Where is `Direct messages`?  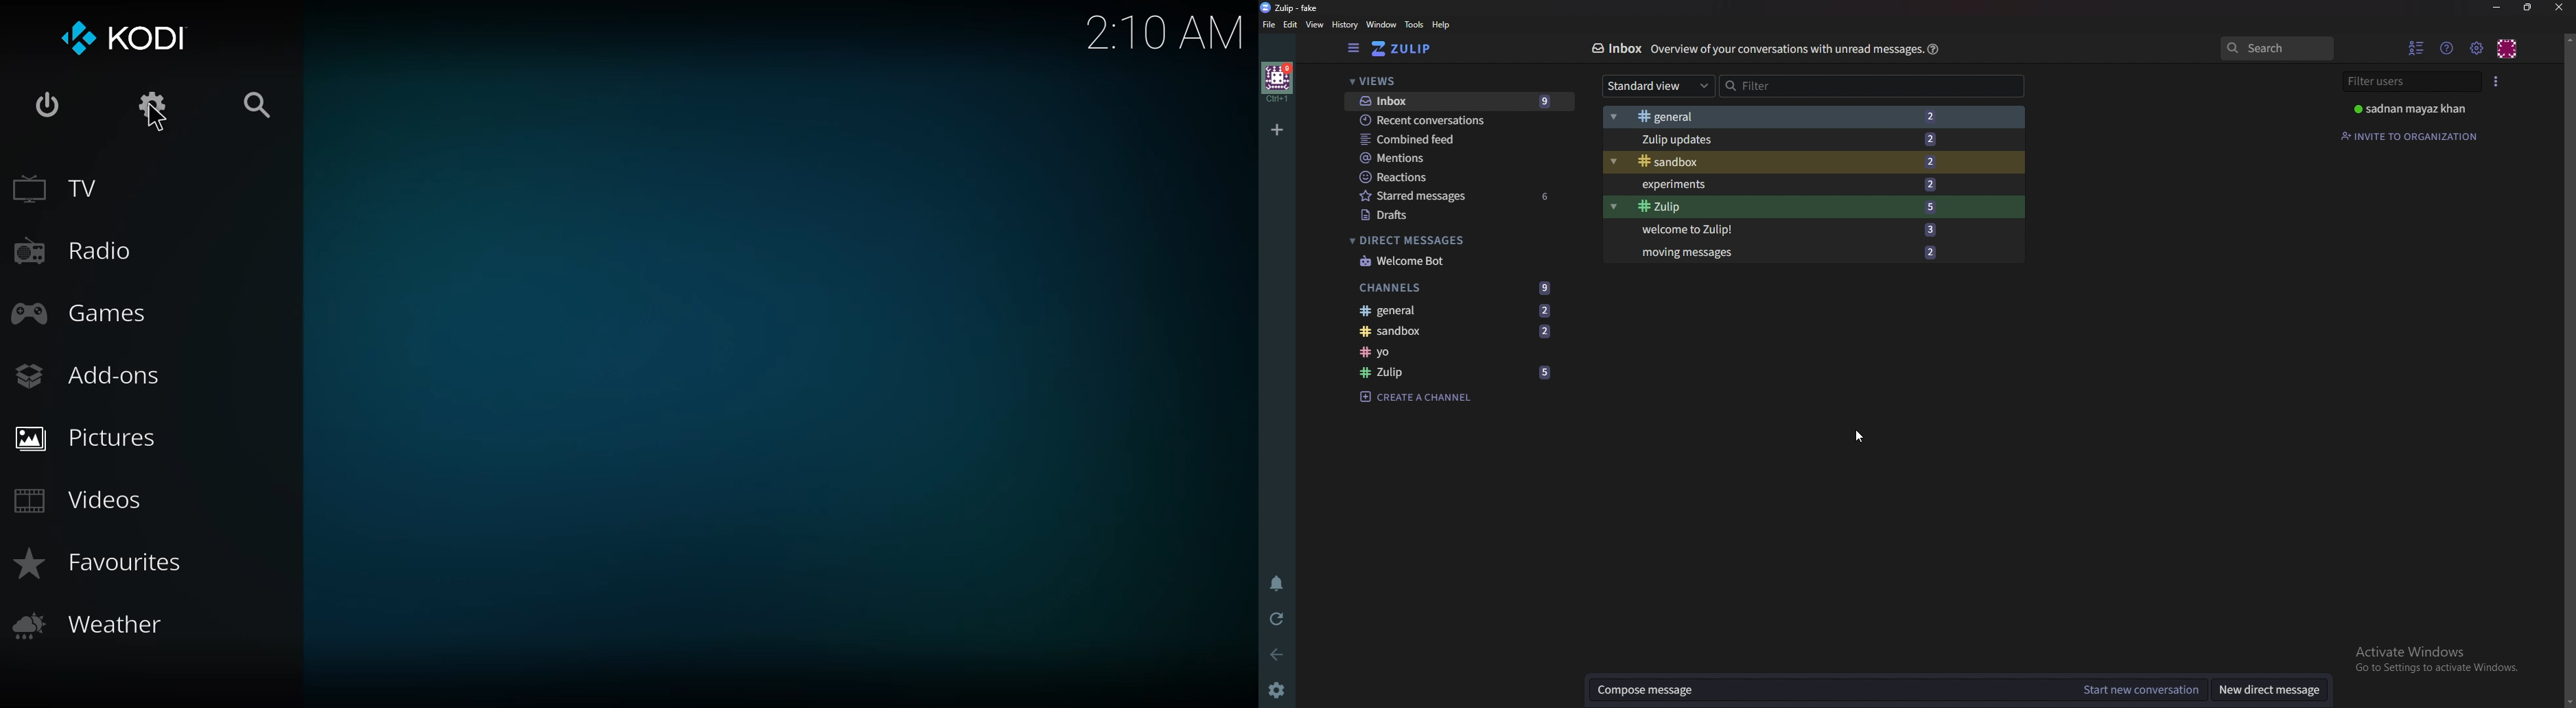
Direct messages is located at coordinates (1422, 240).